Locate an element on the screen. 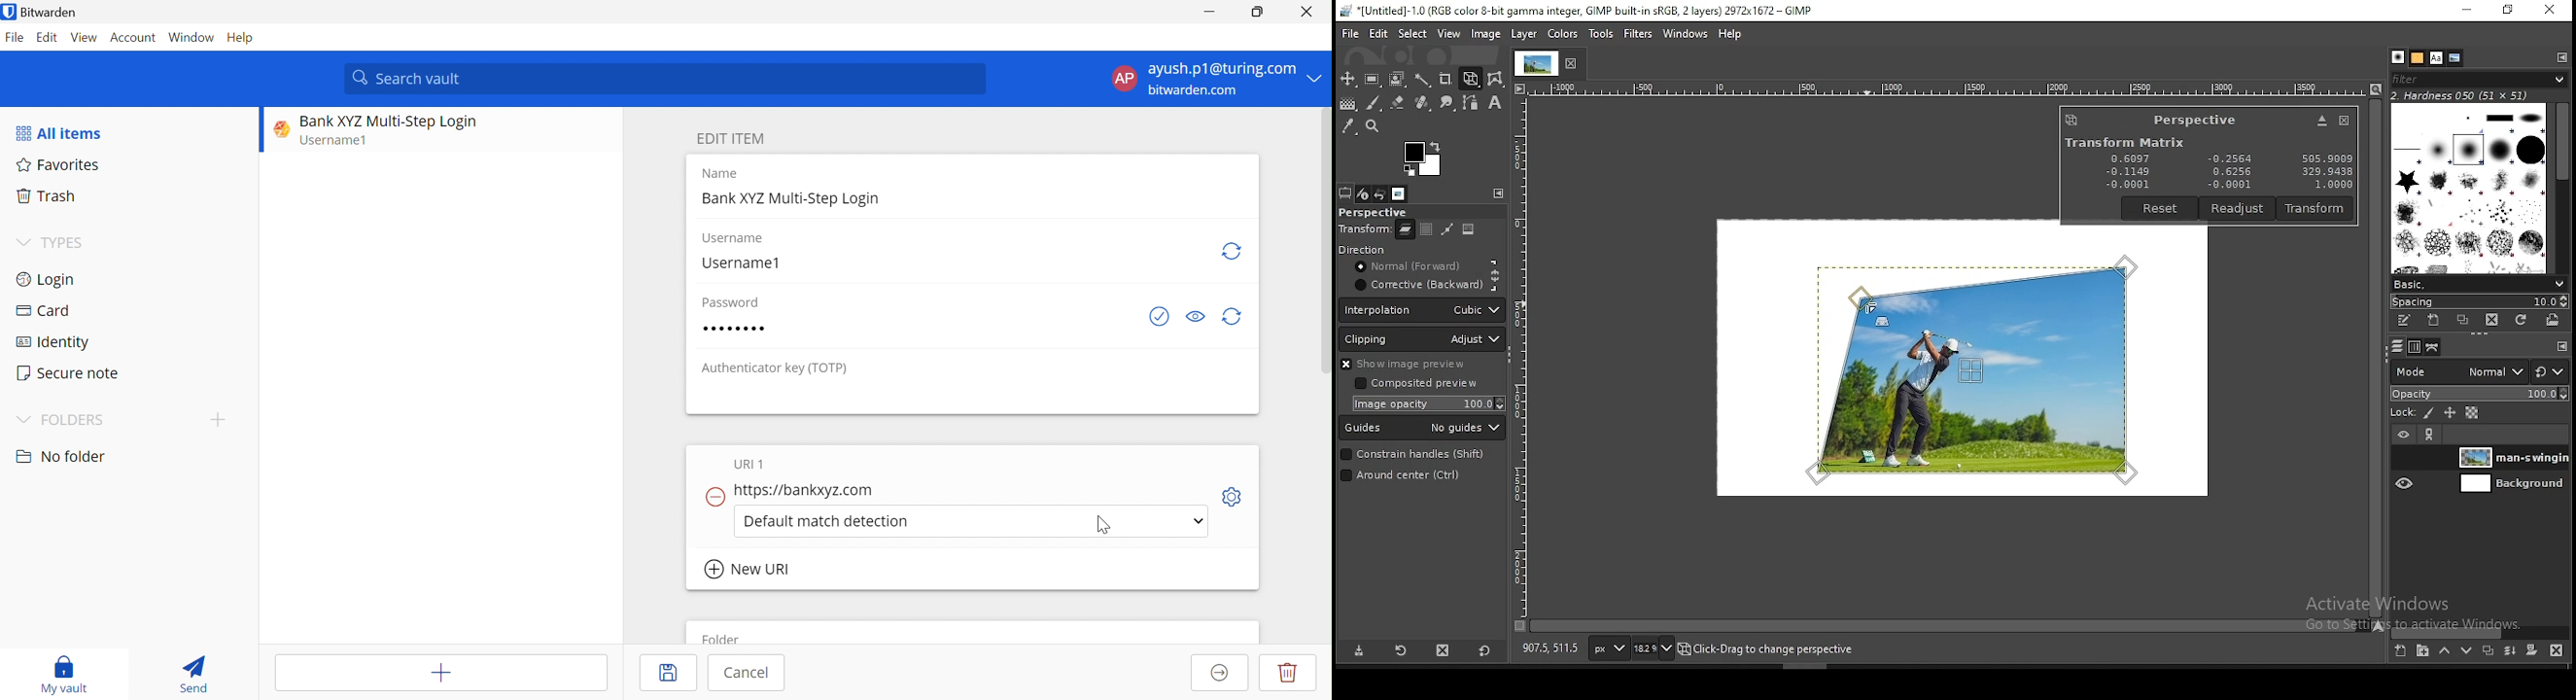 This screenshot has height=700, width=2576. lock pixels is located at coordinates (2426, 412).